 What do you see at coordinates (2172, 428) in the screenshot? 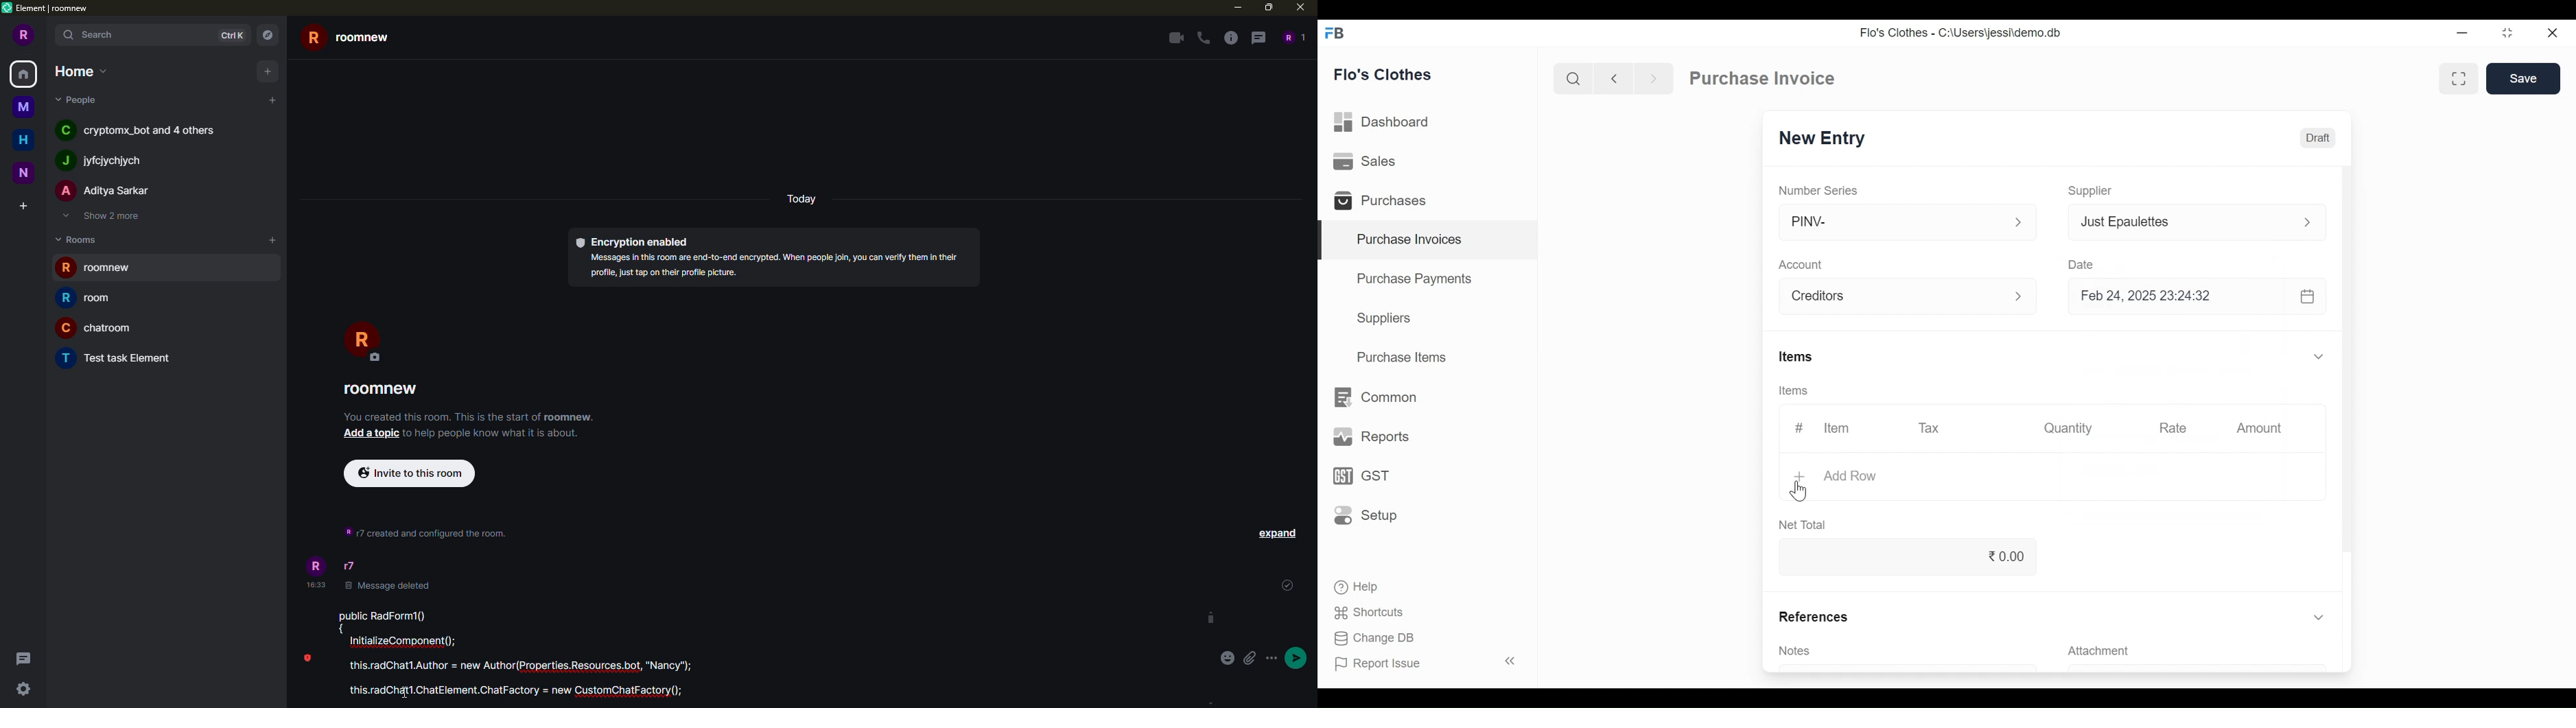
I see `Rate` at bounding box center [2172, 428].